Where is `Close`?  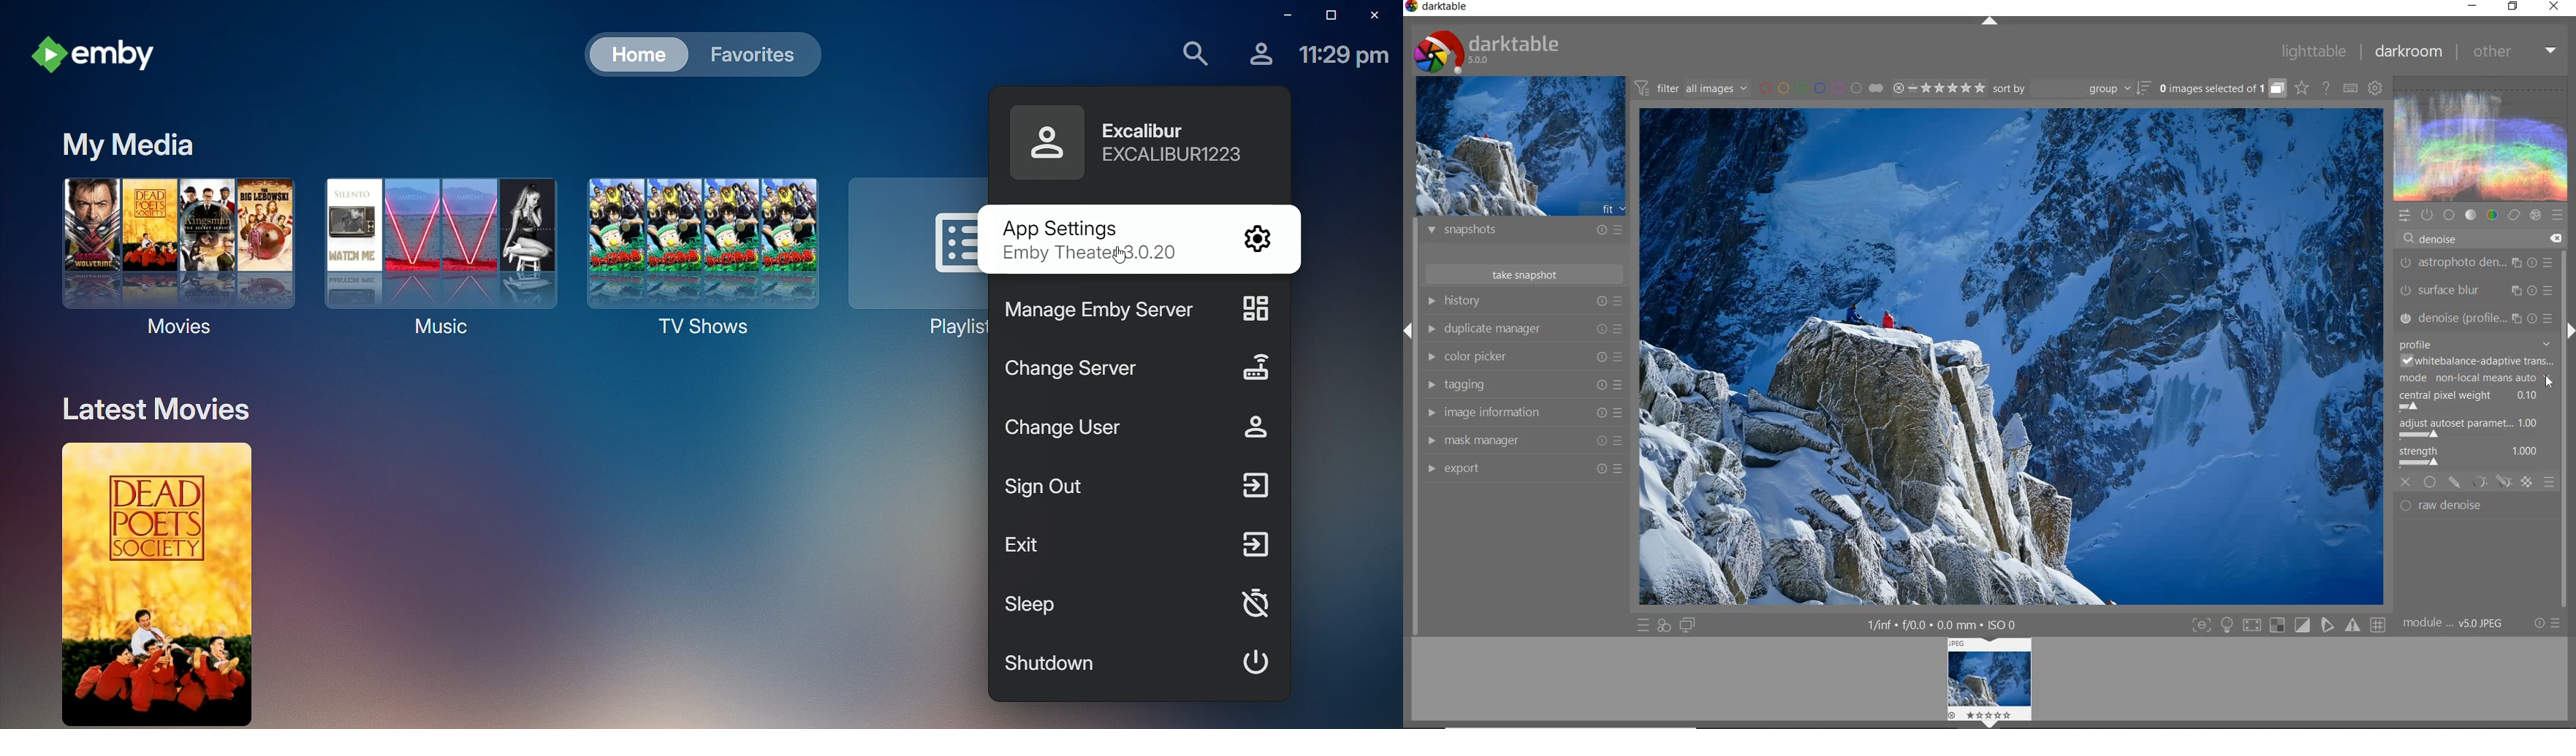 Close is located at coordinates (1378, 14).